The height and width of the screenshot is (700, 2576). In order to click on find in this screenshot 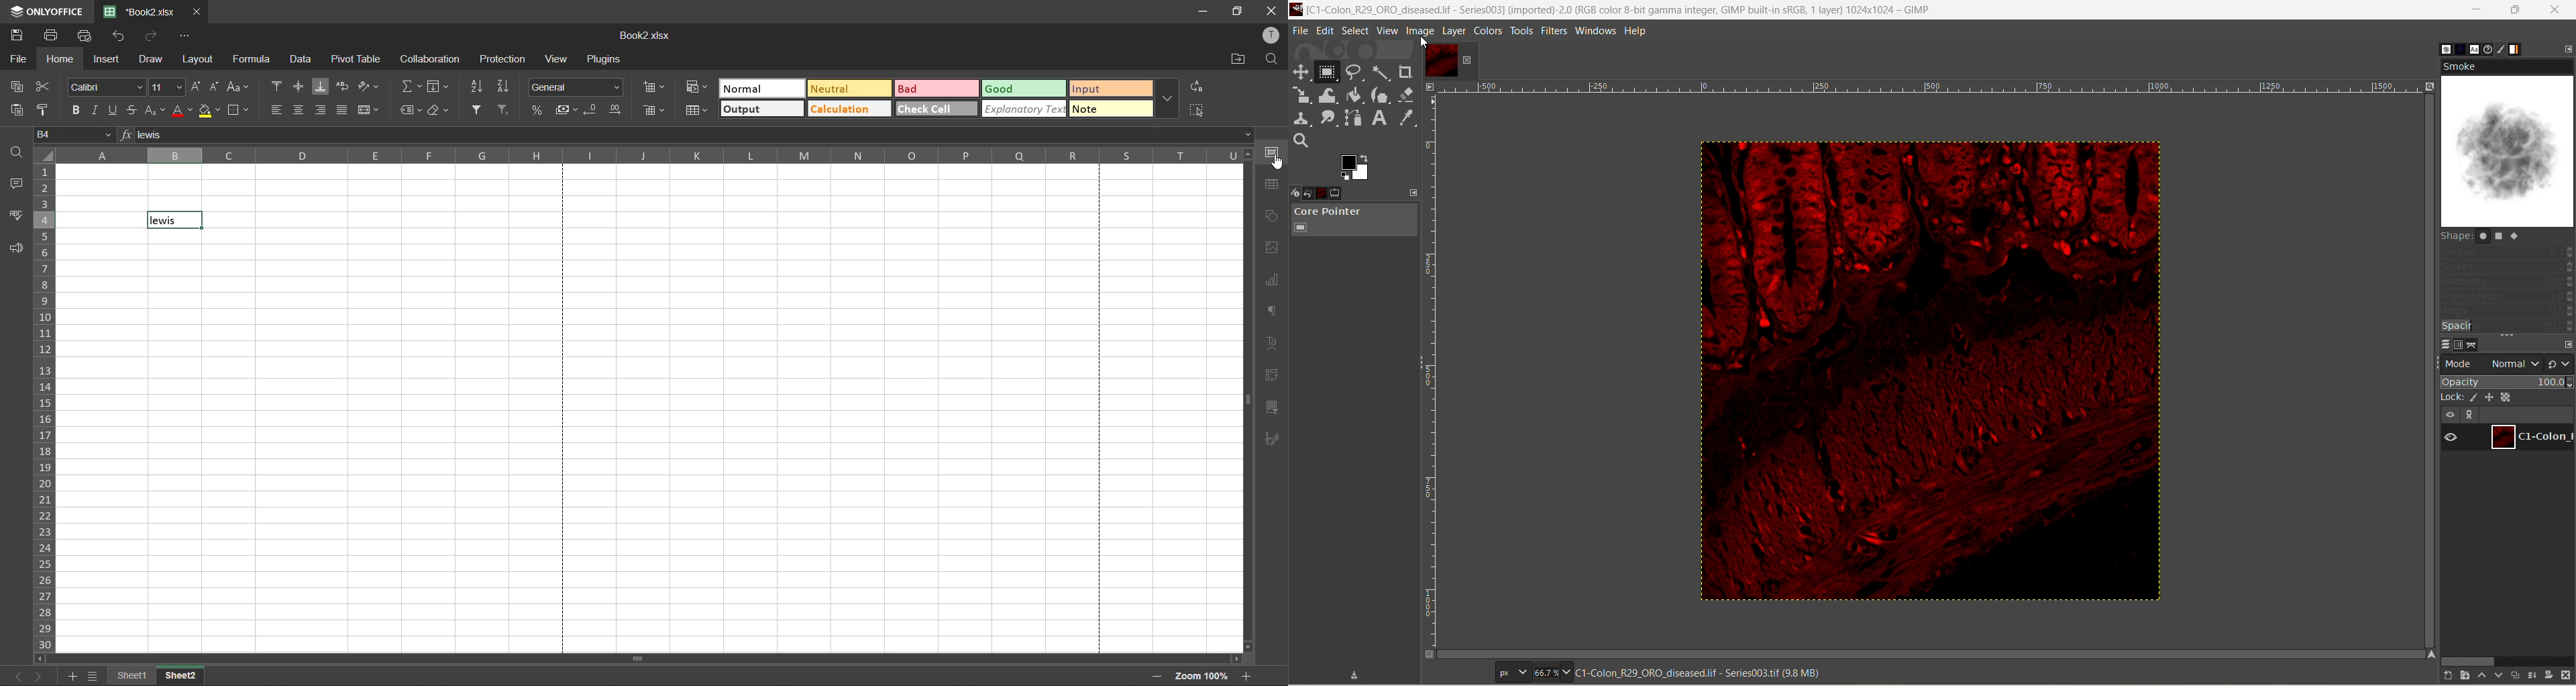, I will do `click(1271, 62)`.